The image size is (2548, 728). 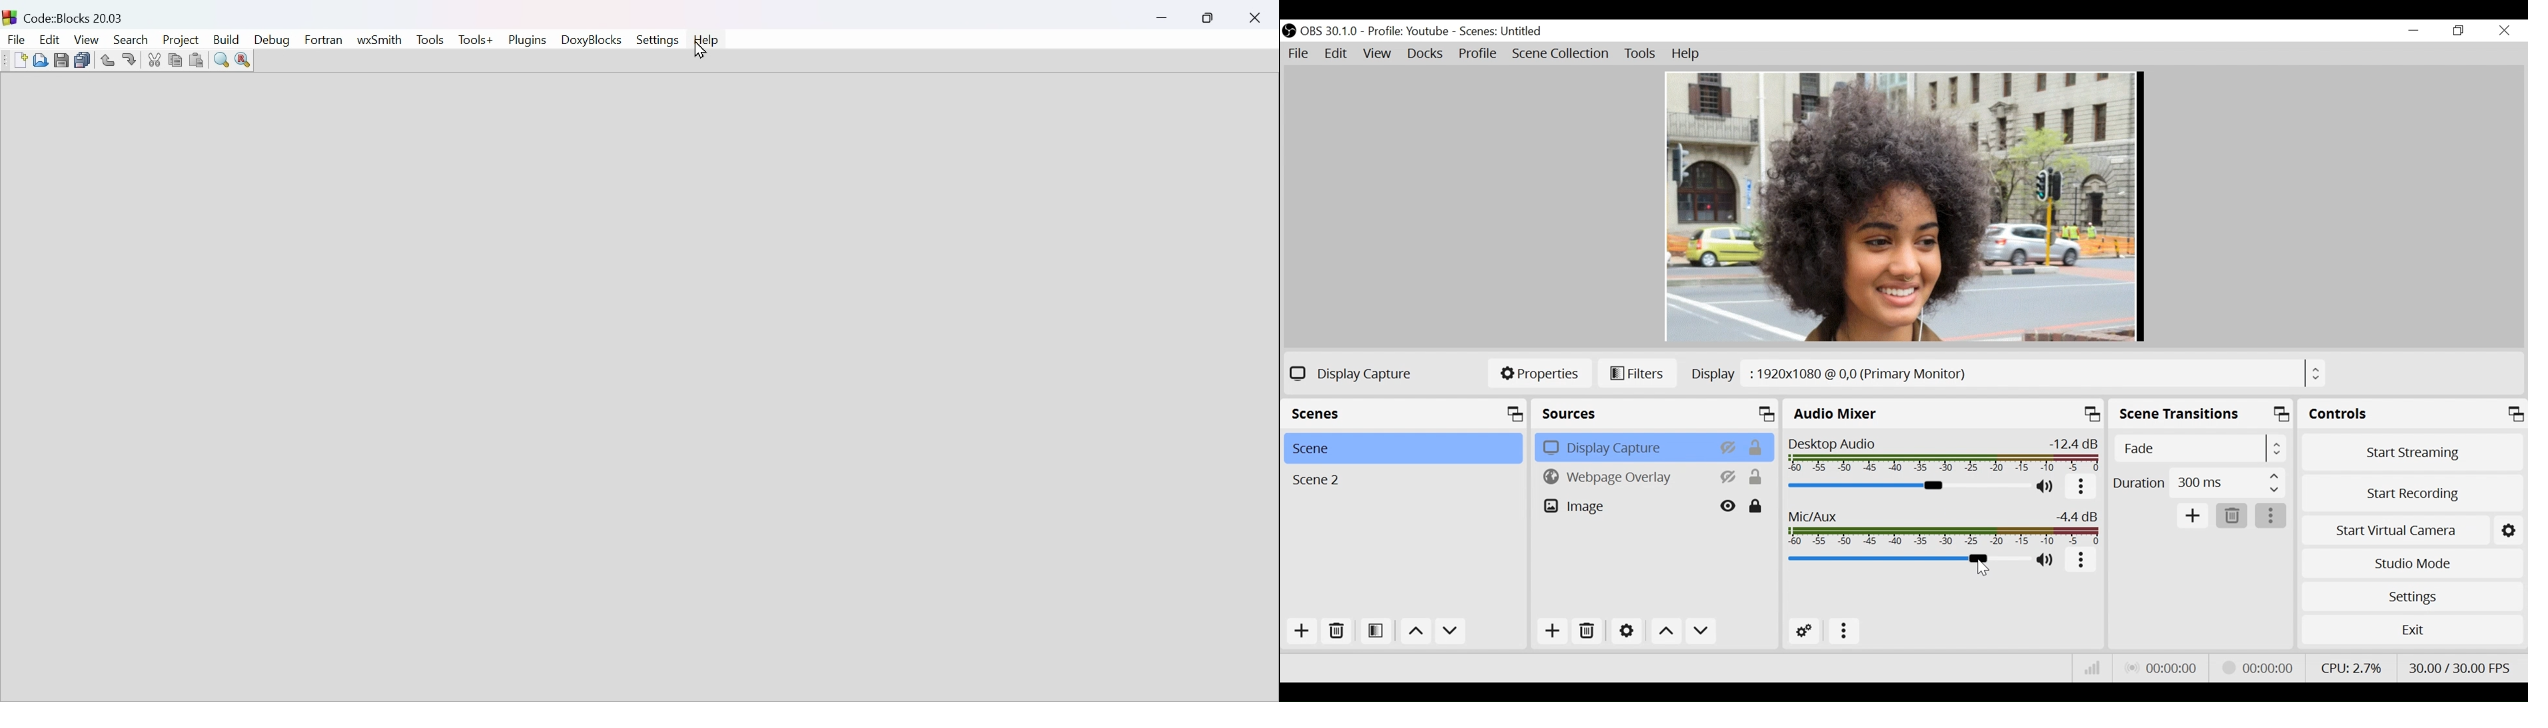 I want to click on Code blocks 20.03, so click(x=73, y=15).